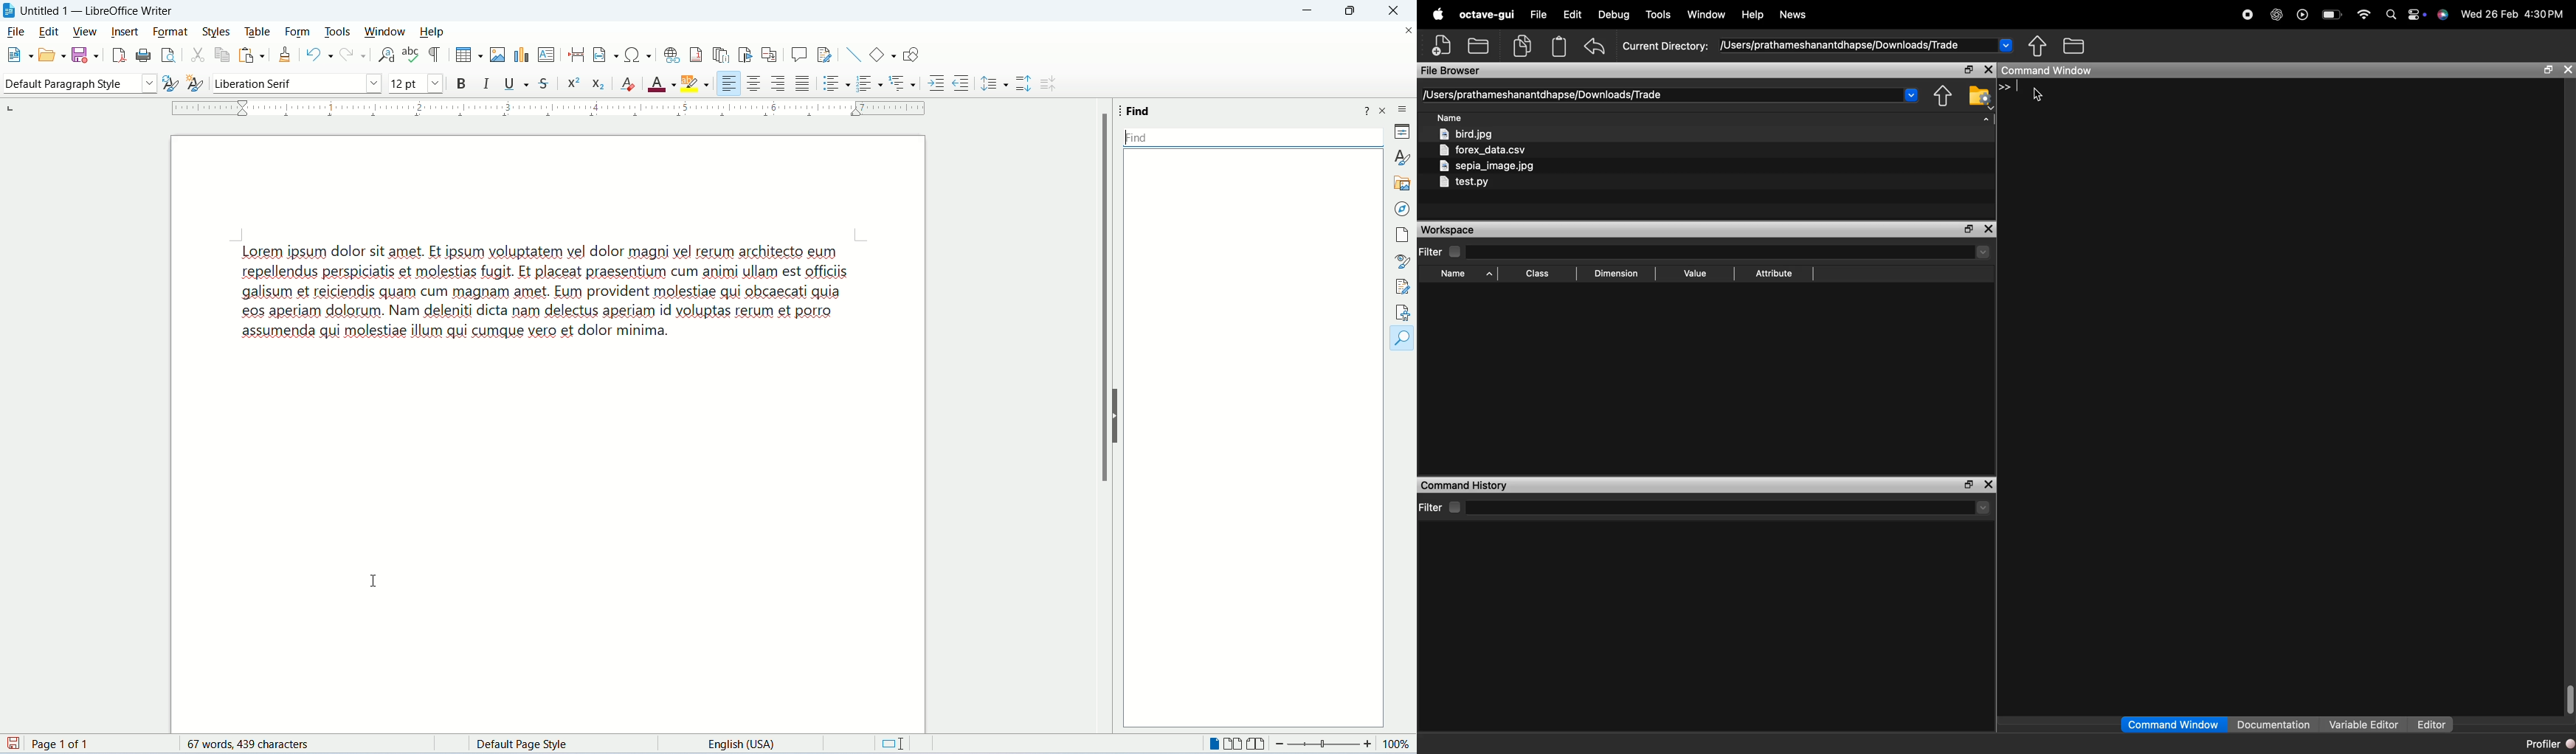  Describe the element at coordinates (1478, 45) in the screenshot. I see `add folder` at that location.